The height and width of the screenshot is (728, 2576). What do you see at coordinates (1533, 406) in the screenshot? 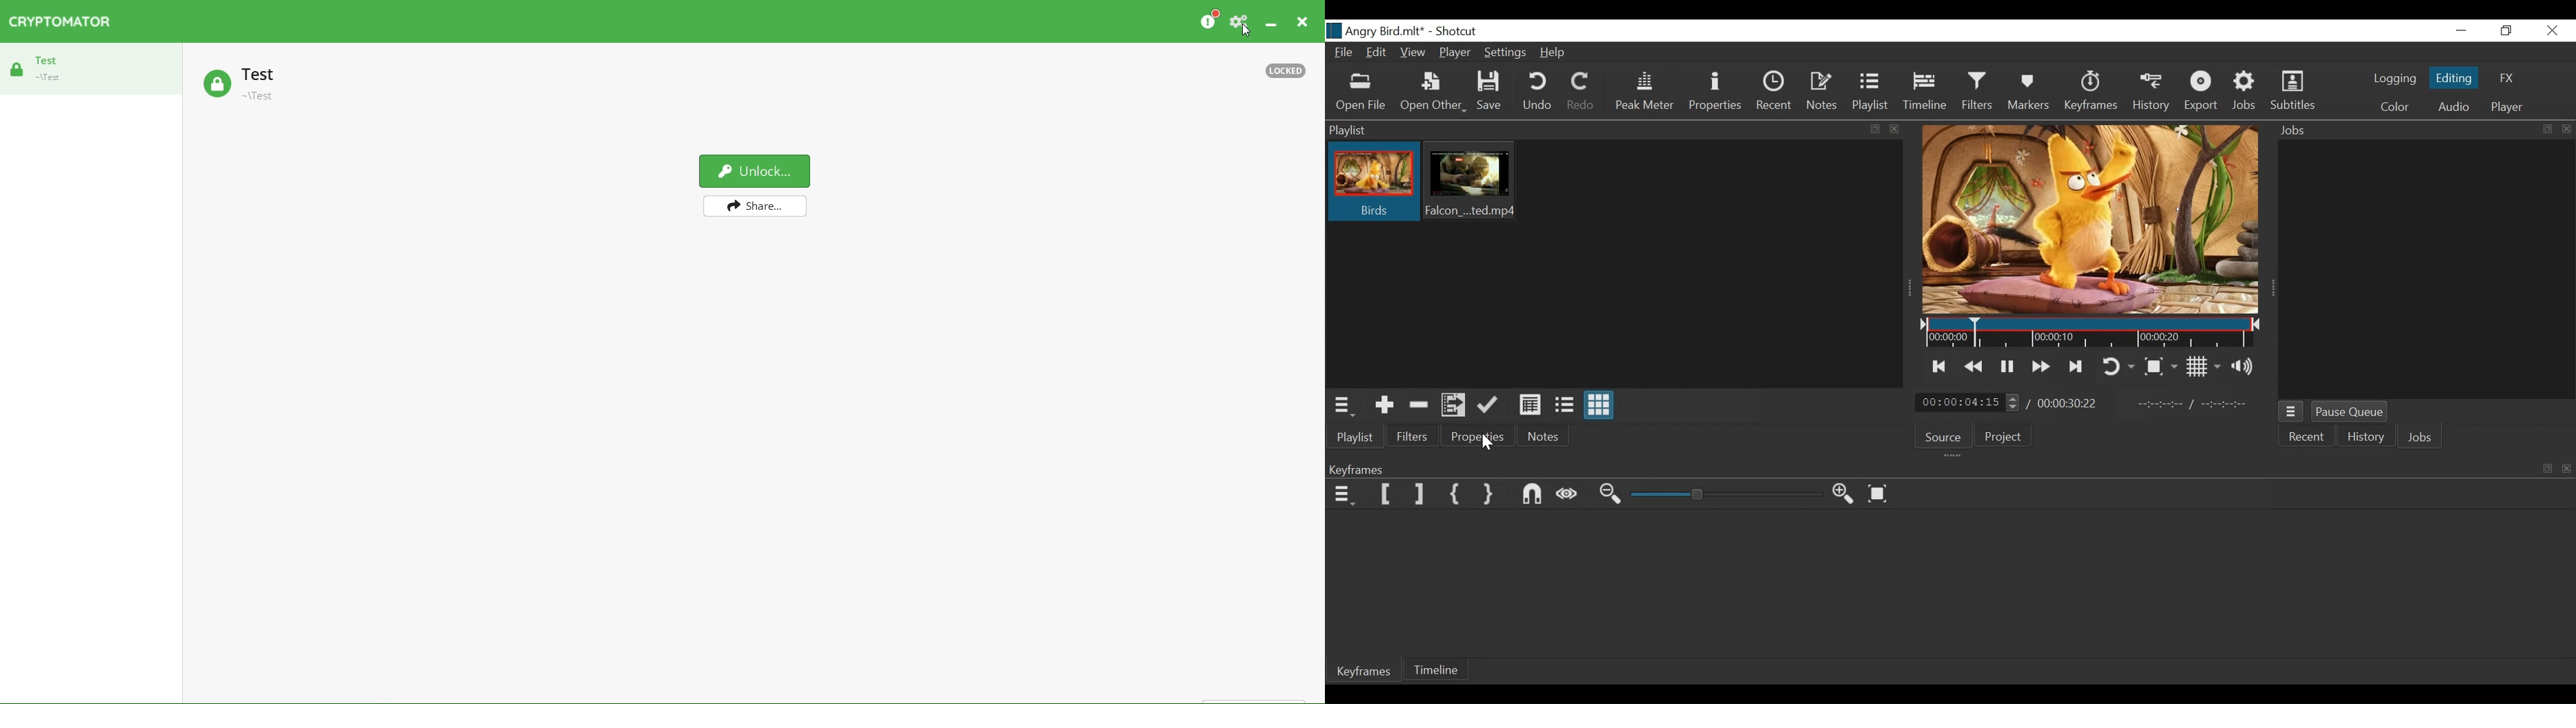
I see `View as Detail` at bounding box center [1533, 406].